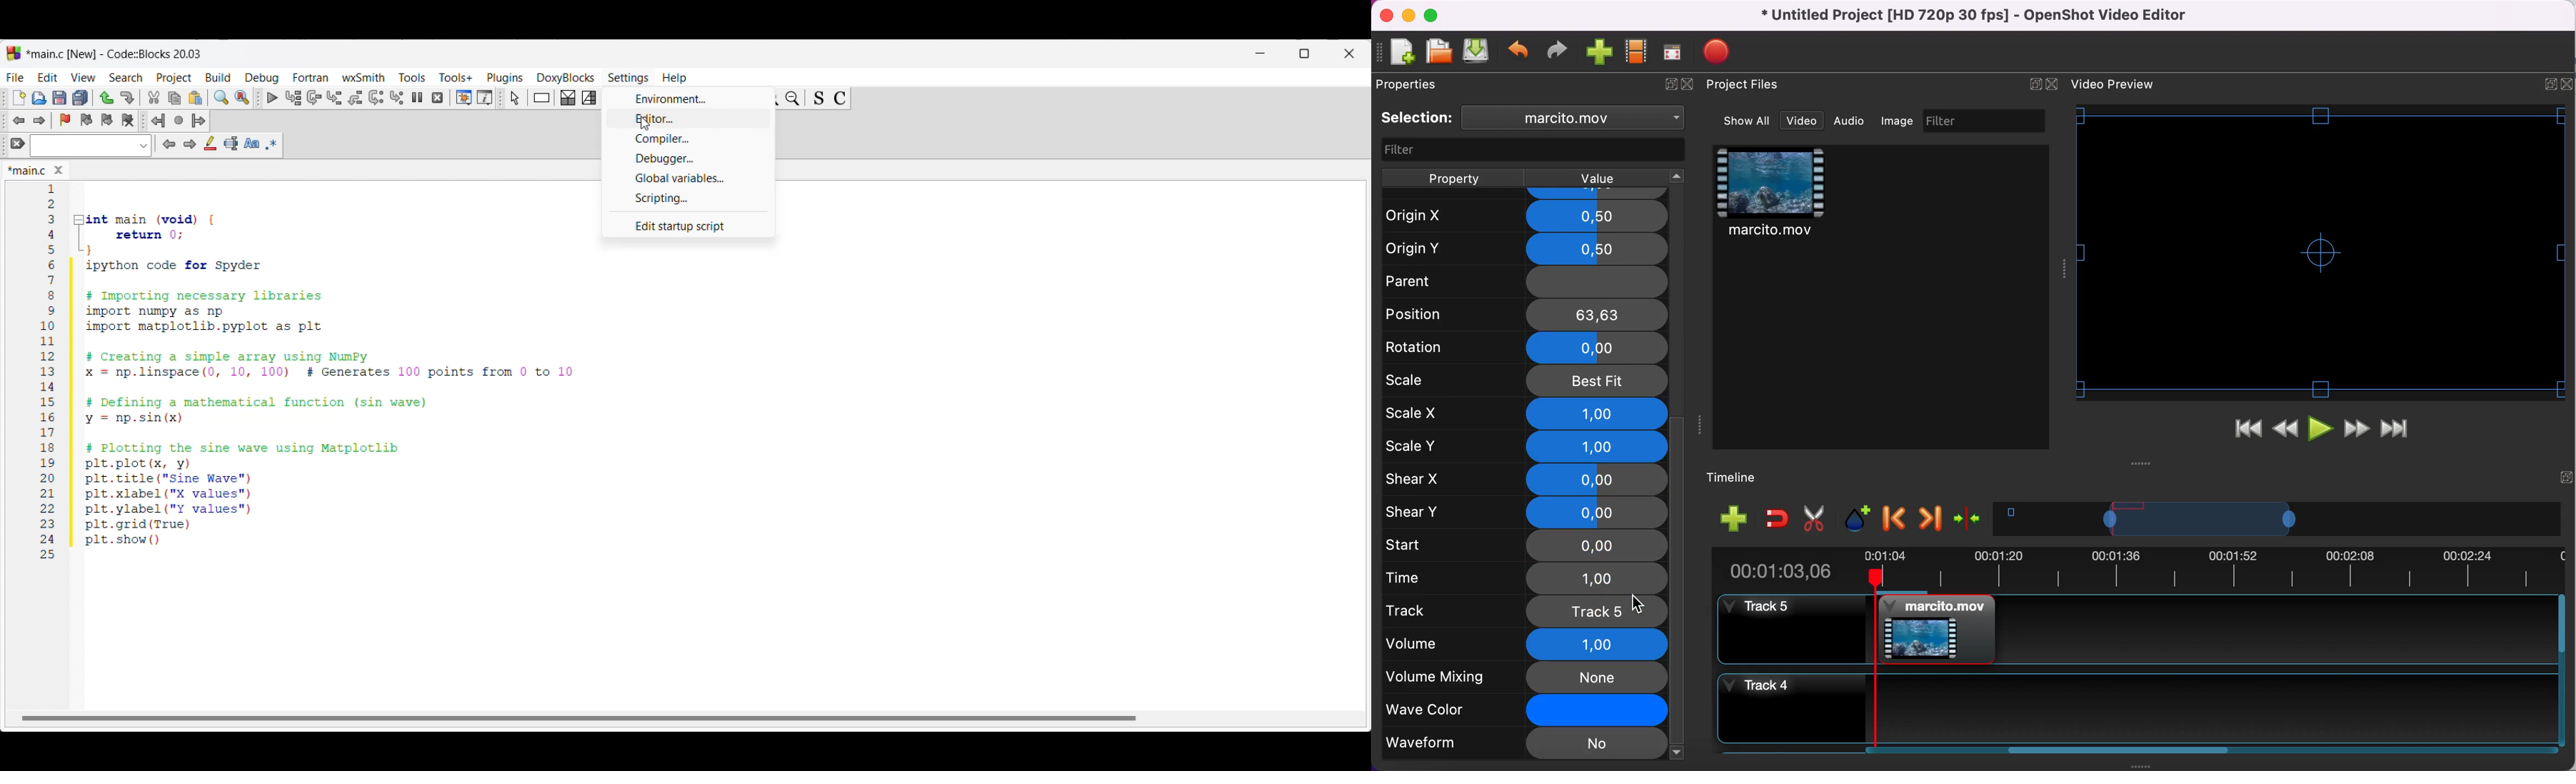  Describe the element at coordinates (1525, 678) in the screenshot. I see `volume mixing none` at that location.